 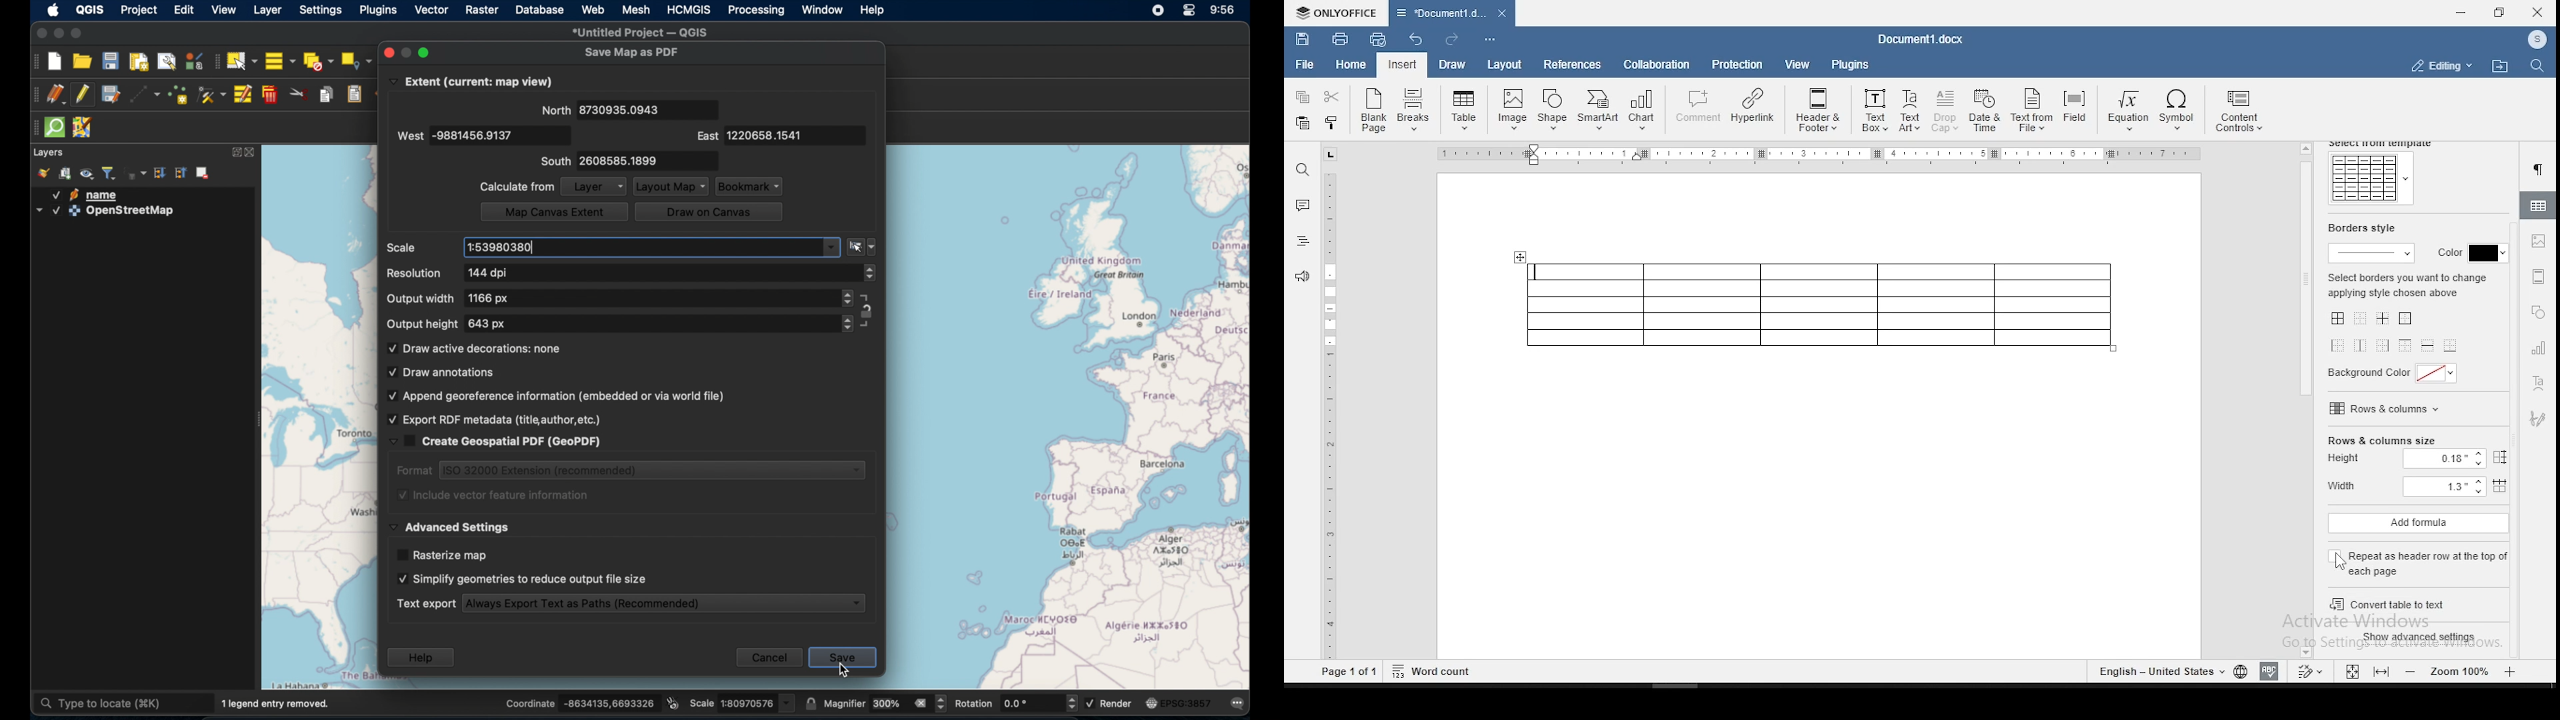 What do you see at coordinates (2422, 638) in the screenshot?
I see `show advanced settings` at bounding box center [2422, 638].